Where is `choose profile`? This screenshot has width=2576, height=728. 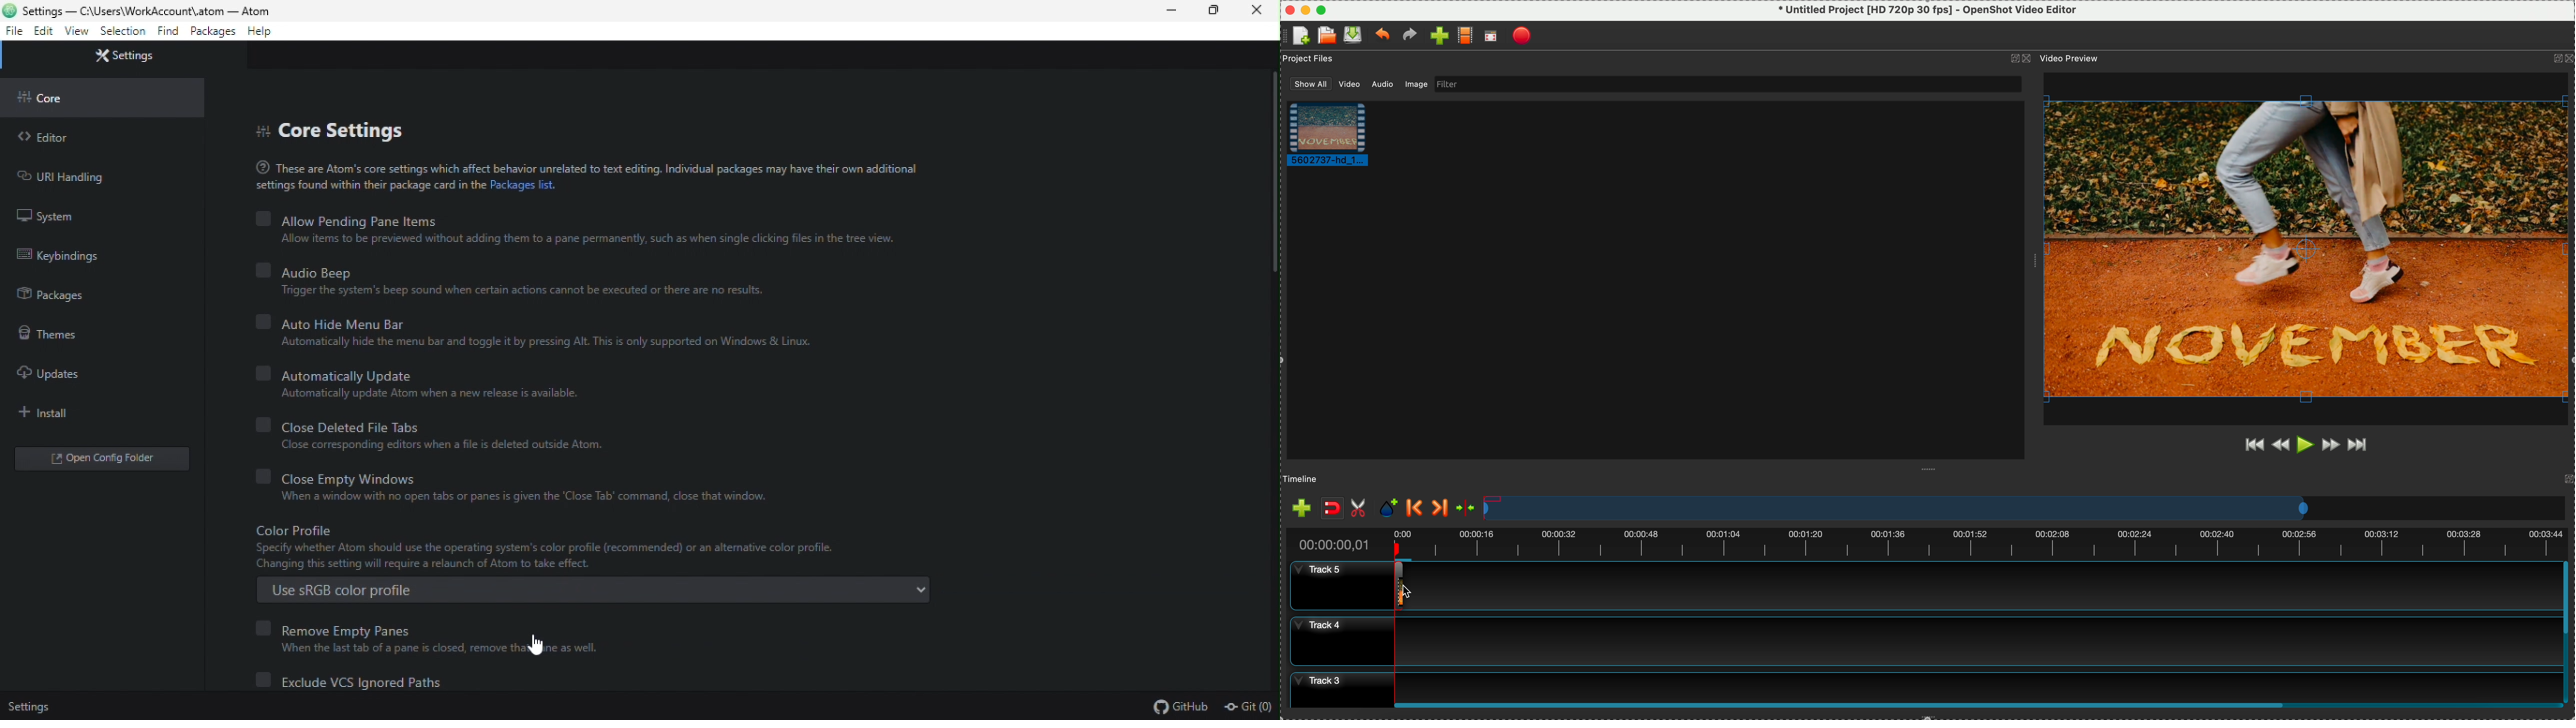
choose profile is located at coordinates (1465, 36).